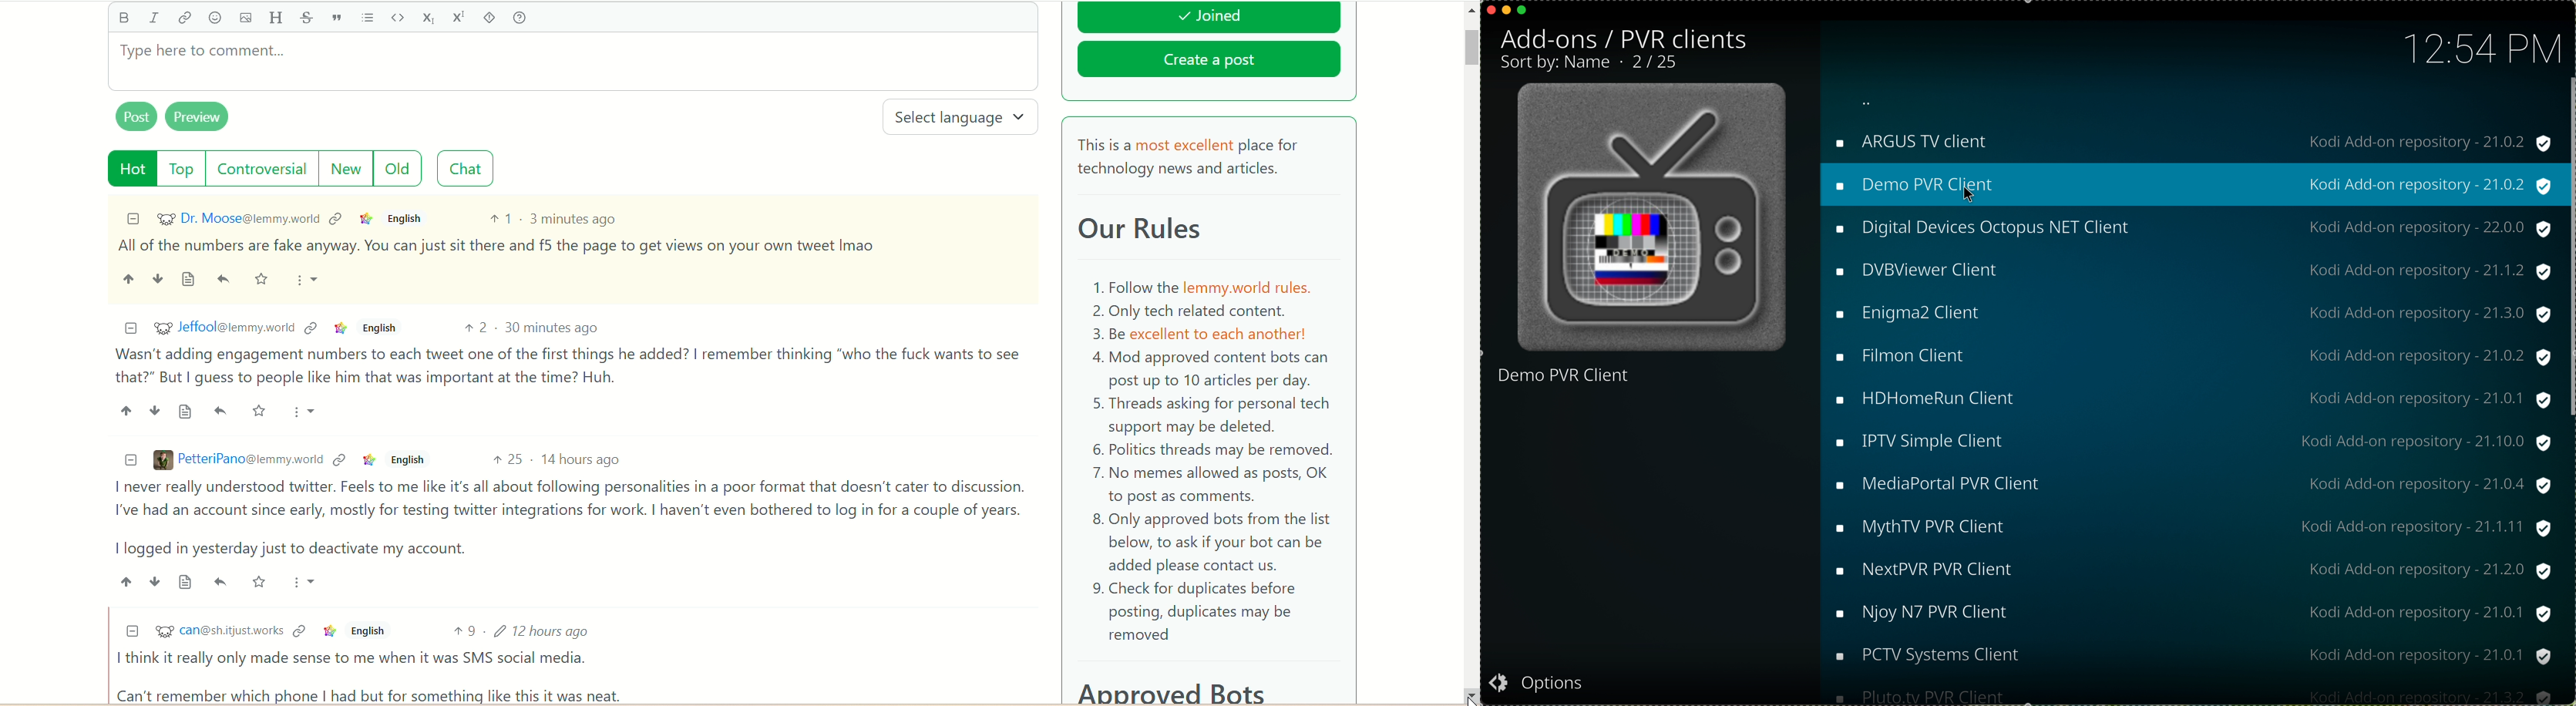 This screenshot has height=728, width=2576. What do you see at coordinates (466, 169) in the screenshot?
I see `chat` at bounding box center [466, 169].